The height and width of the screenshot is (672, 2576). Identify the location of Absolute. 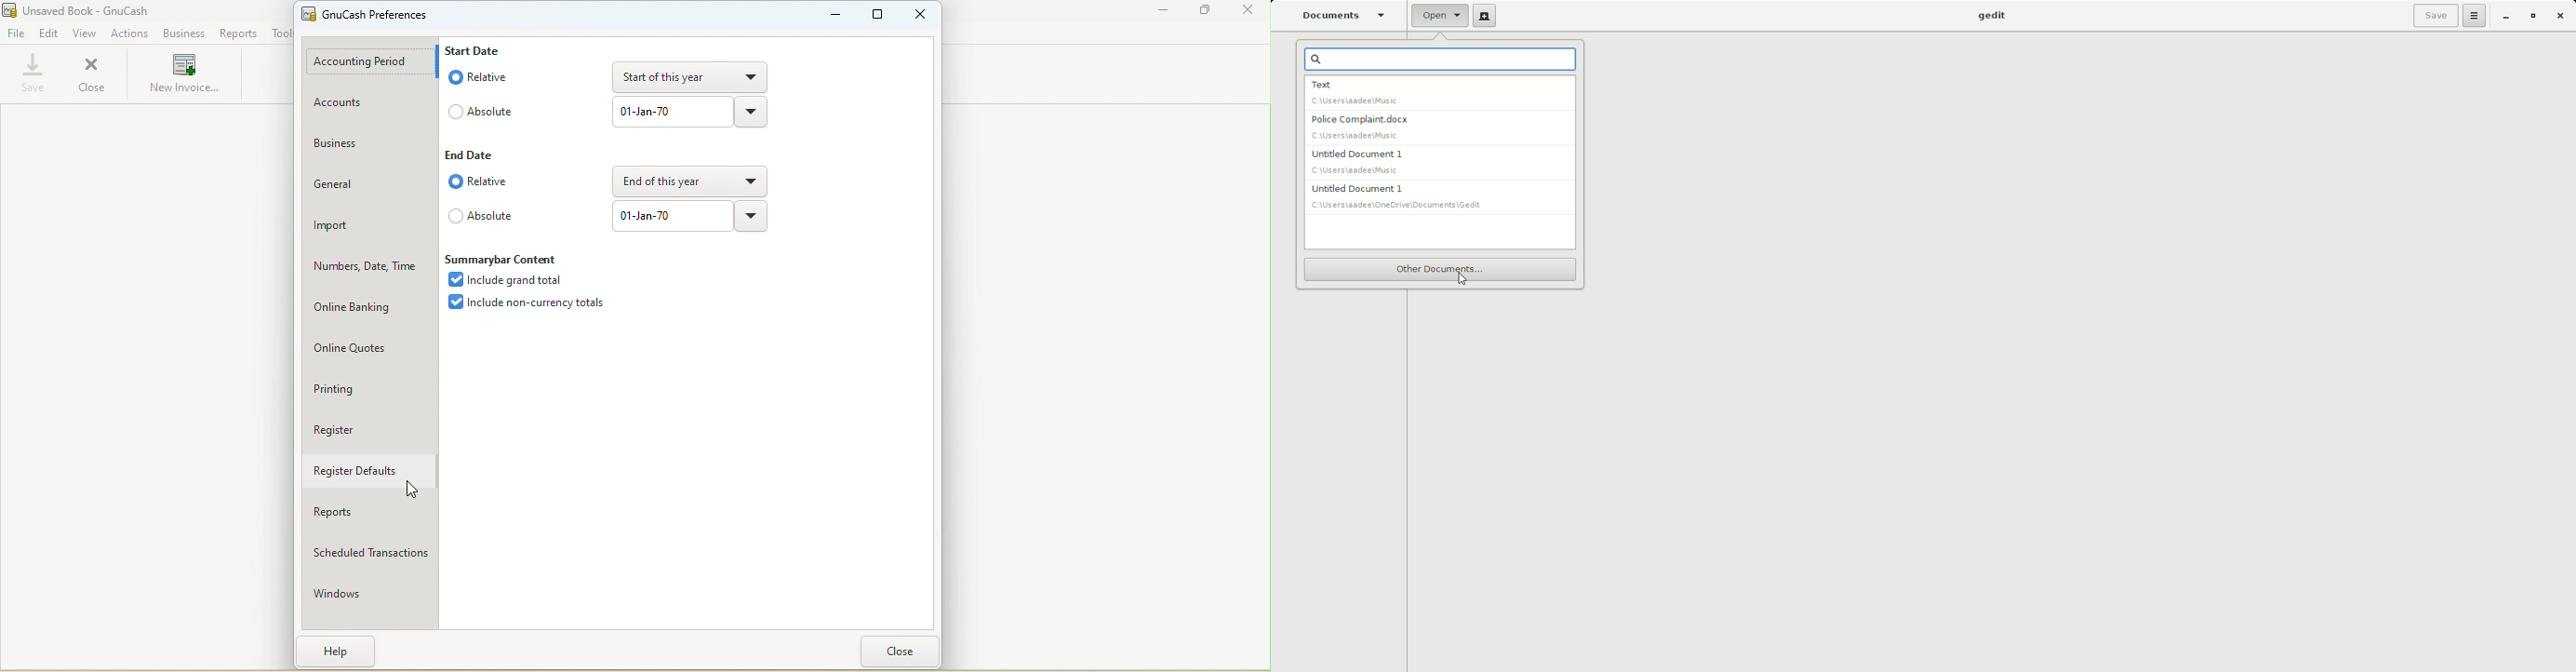
(478, 217).